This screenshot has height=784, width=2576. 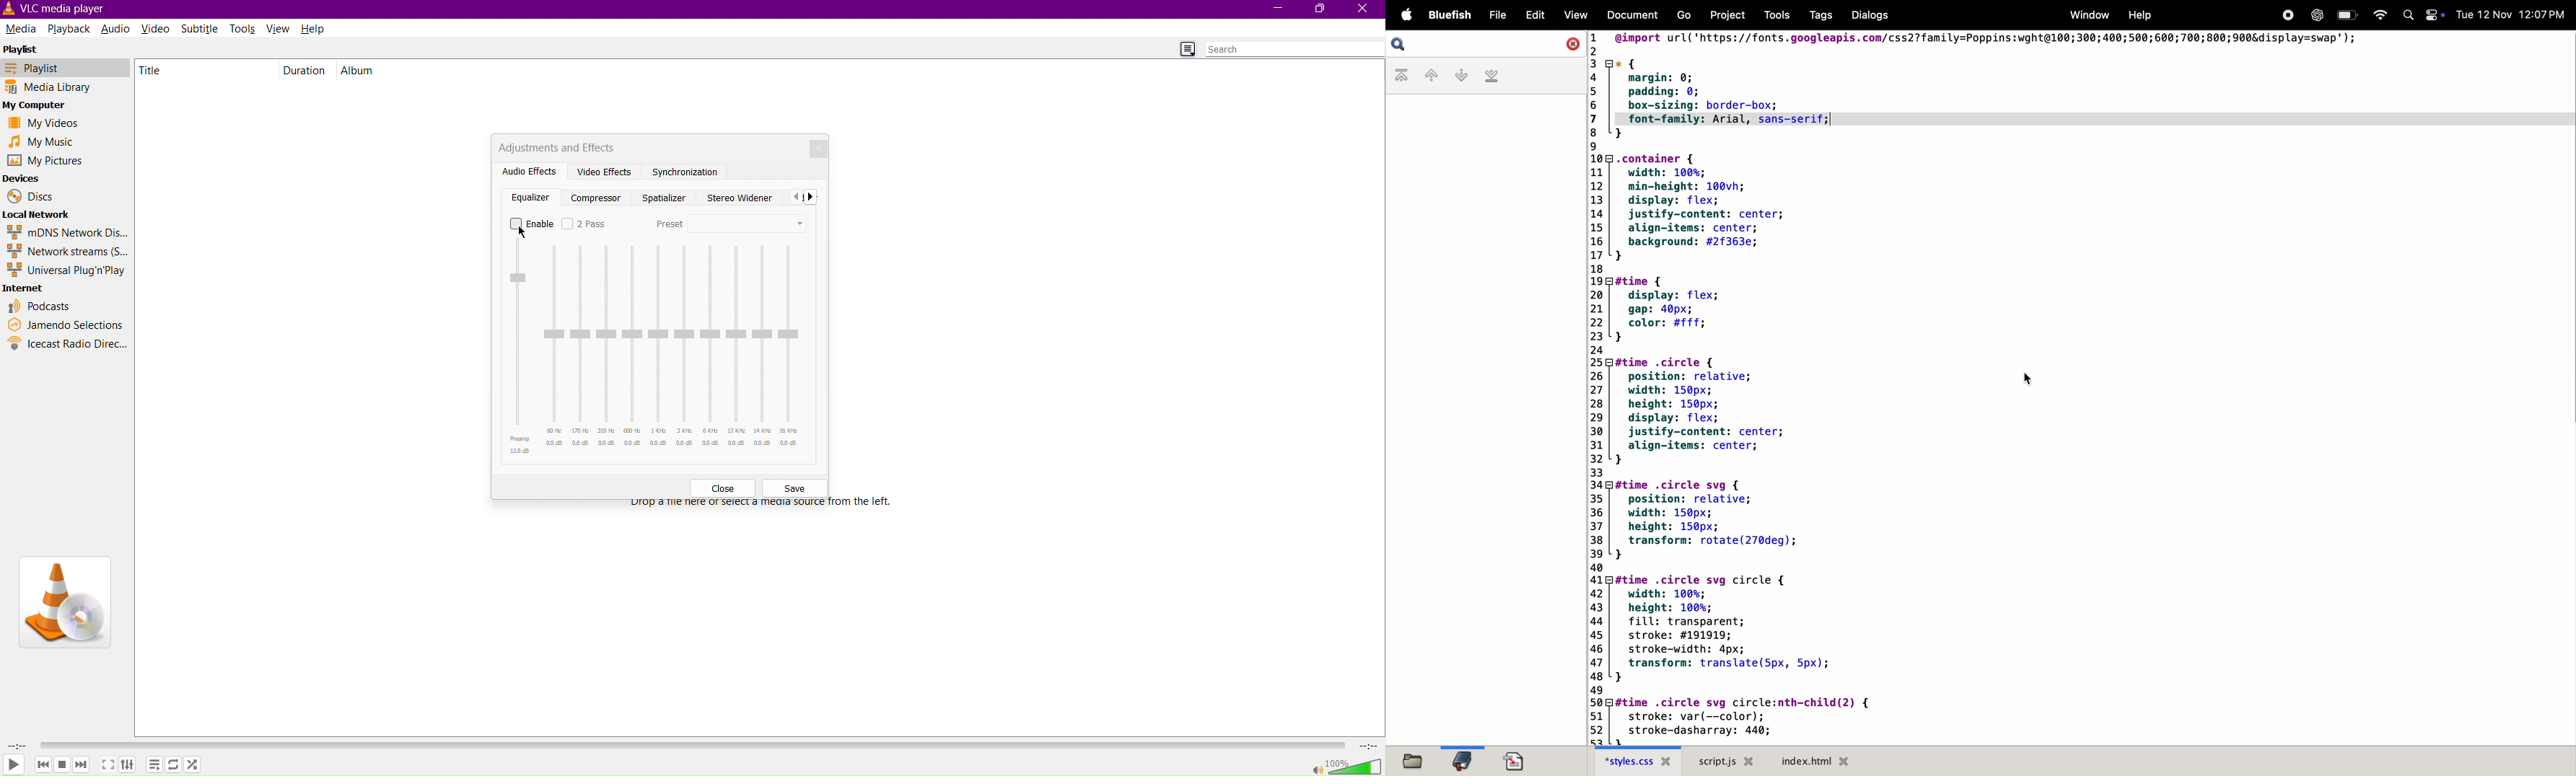 I want to click on Cursor at Enable, so click(x=525, y=232).